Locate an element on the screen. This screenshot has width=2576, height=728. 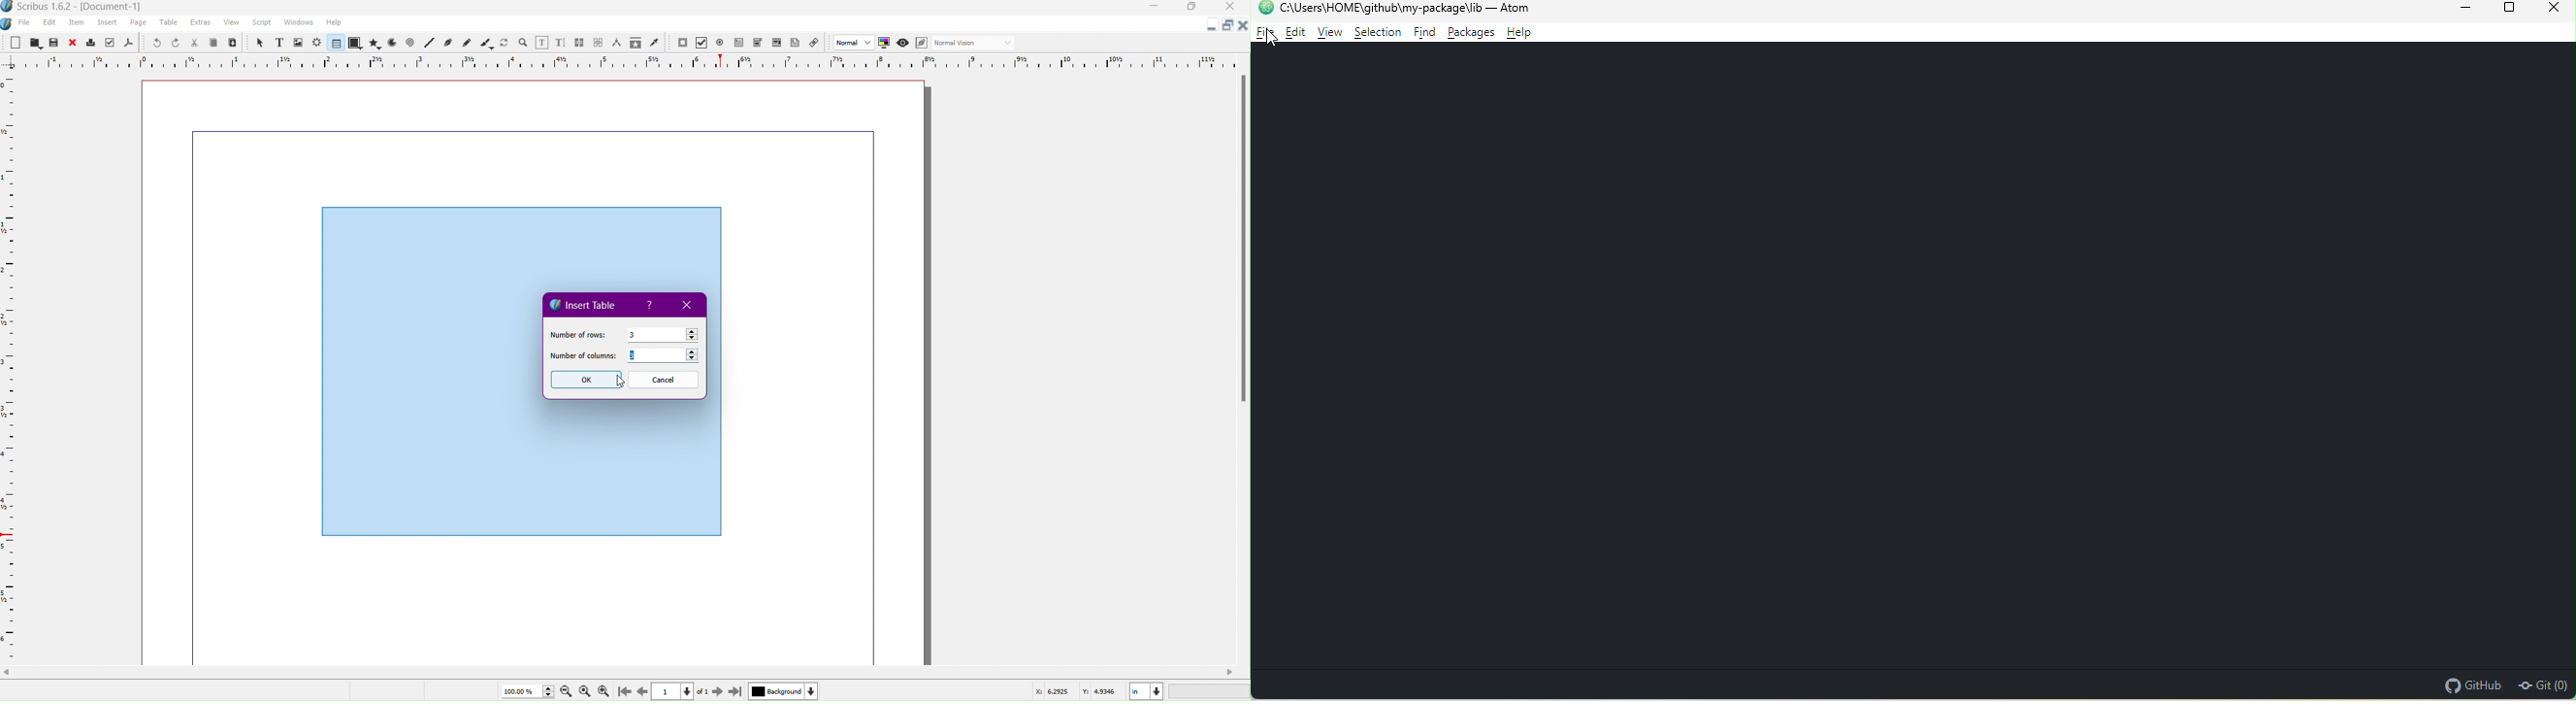
Minimize is located at coordinates (1155, 8).